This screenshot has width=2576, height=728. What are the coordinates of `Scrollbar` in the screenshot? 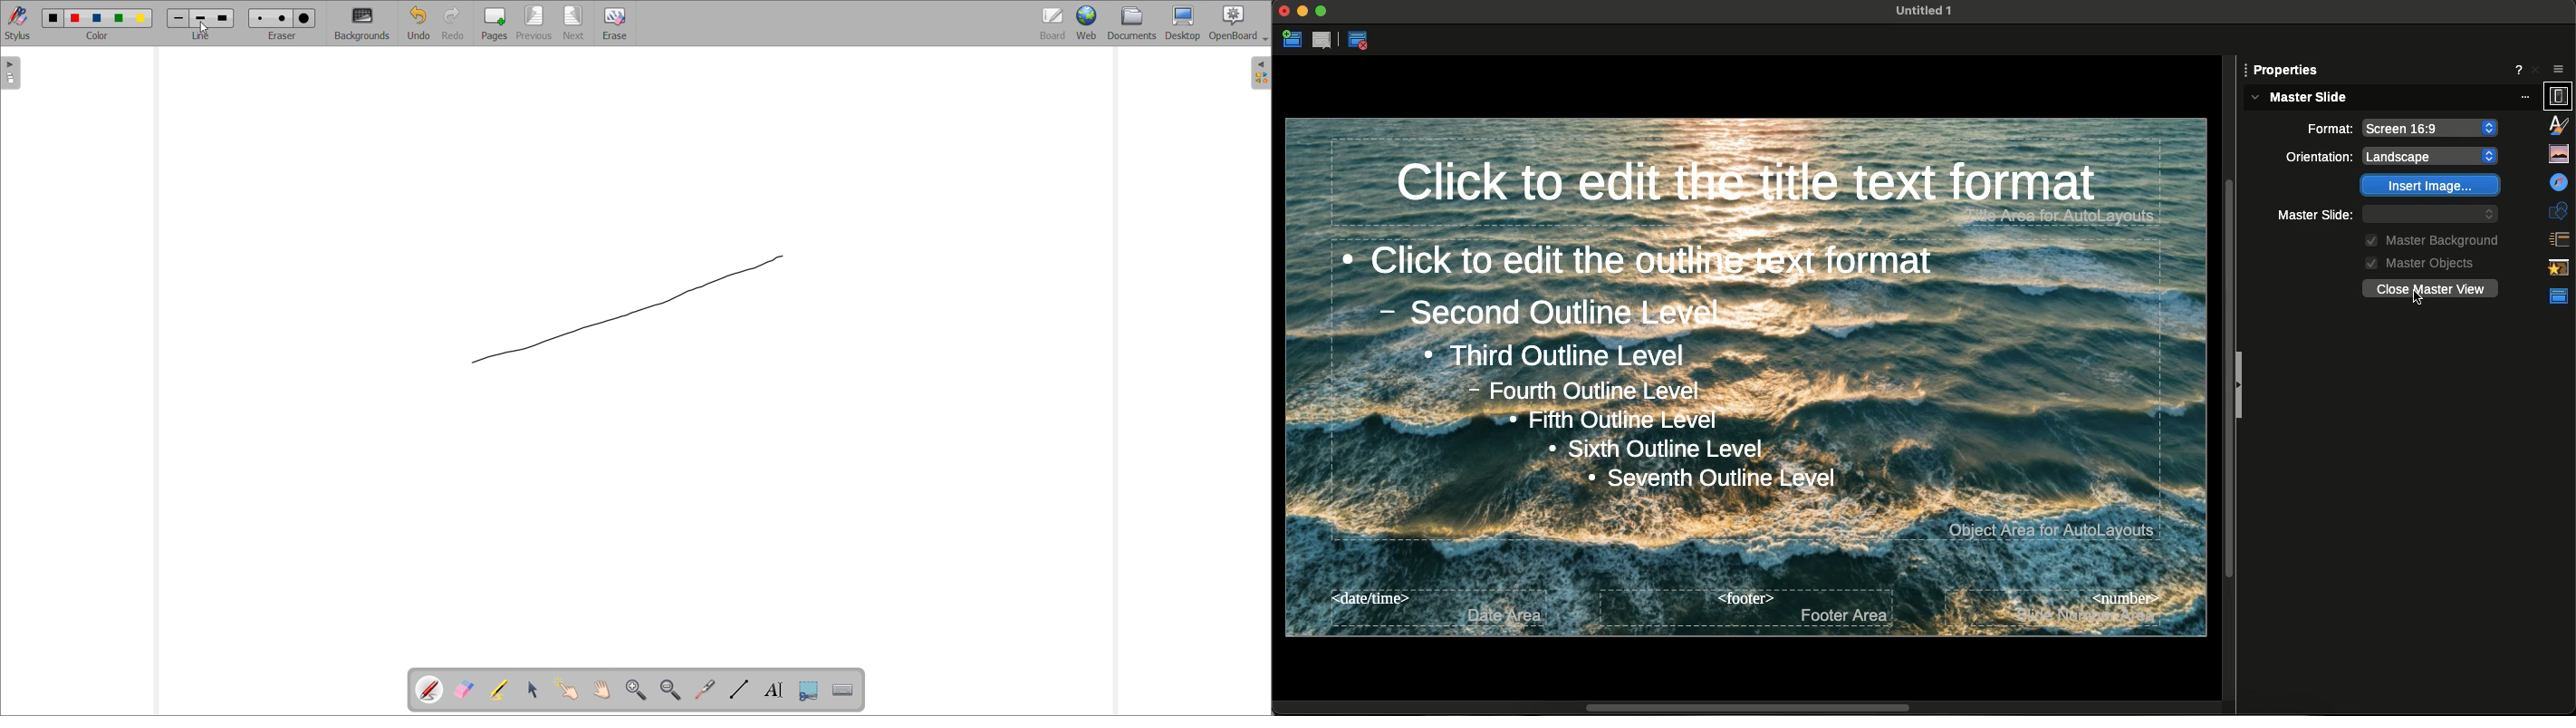 It's located at (2231, 369).